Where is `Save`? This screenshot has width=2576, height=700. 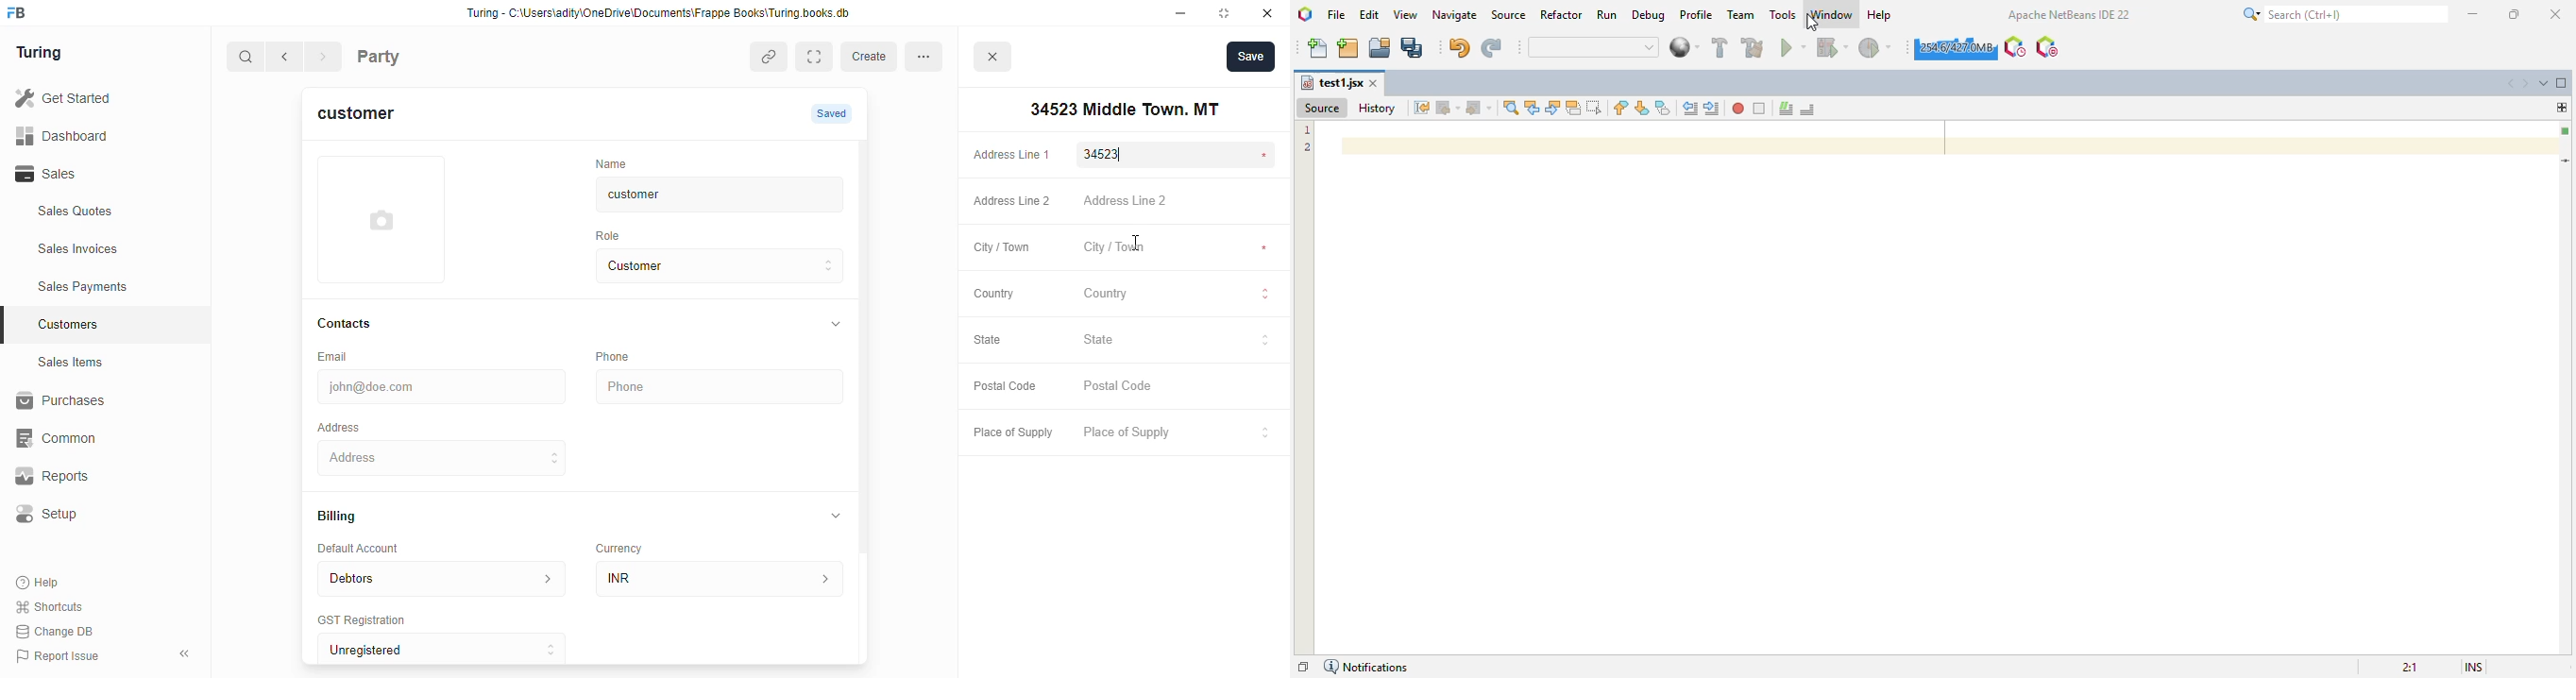
Save is located at coordinates (1250, 56).